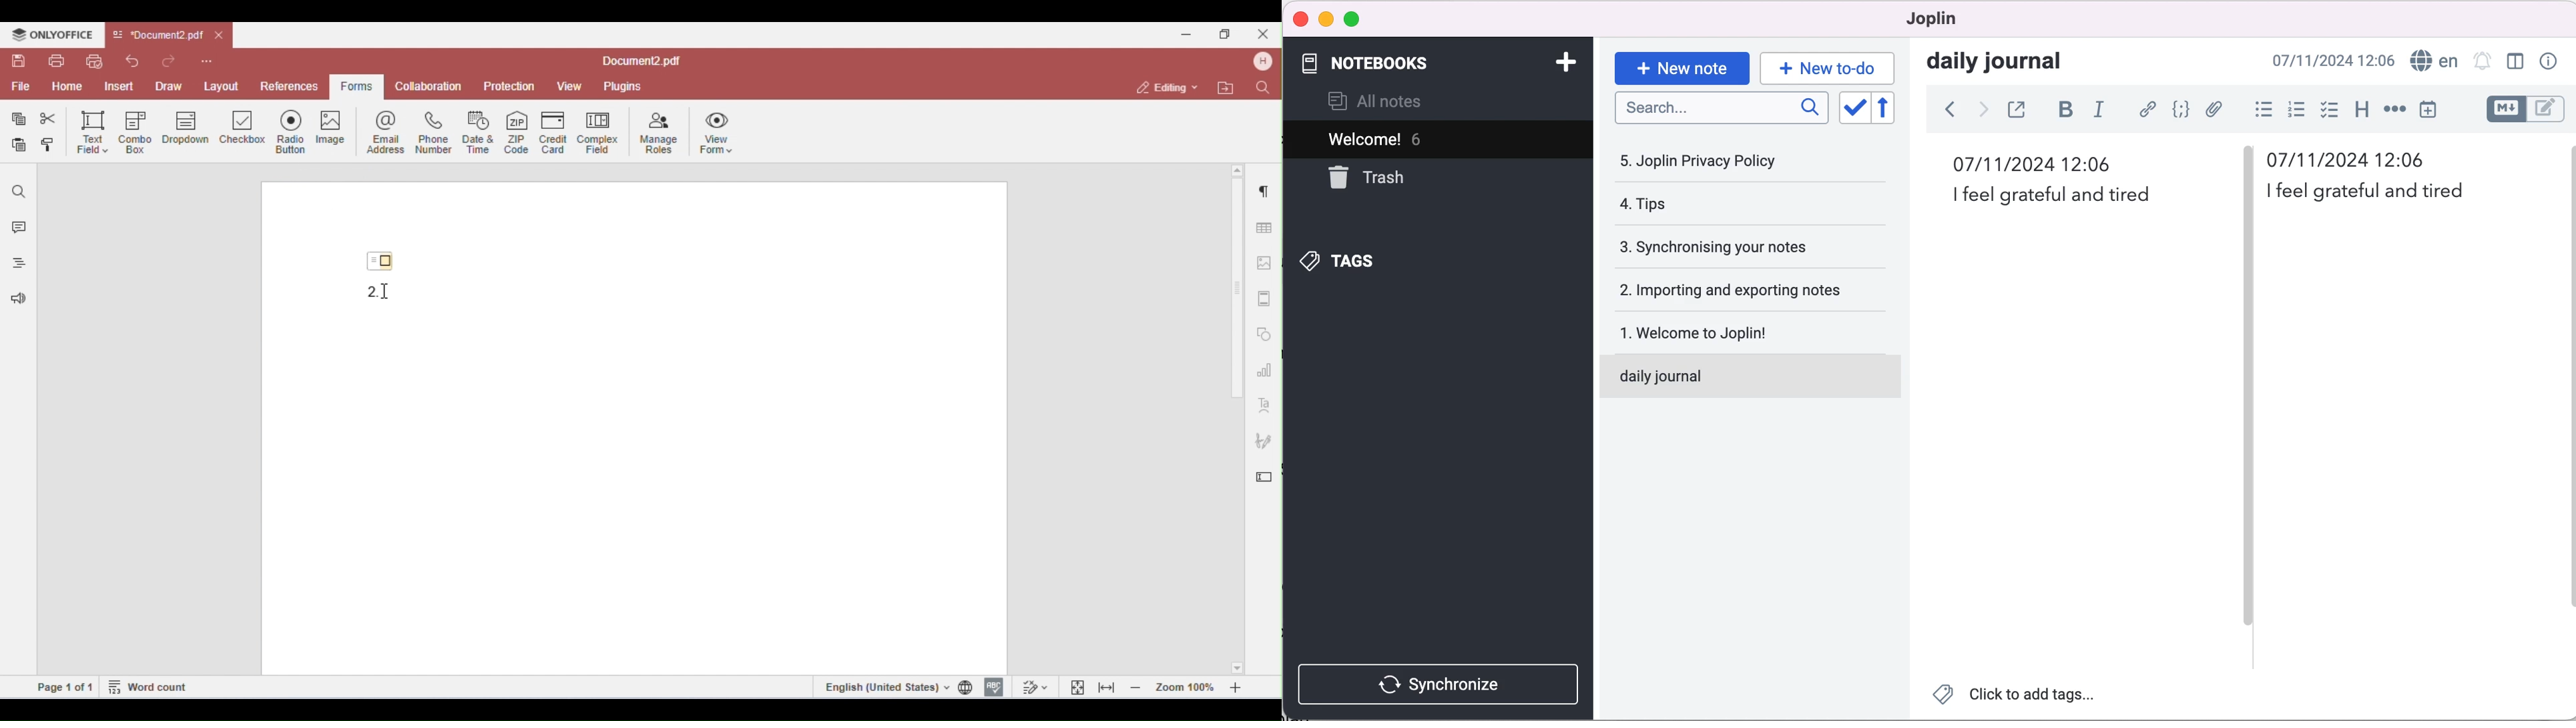 Image resolution: width=2576 pixels, height=728 pixels. Describe the element at coordinates (1889, 109) in the screenshot. I see `reverse sort order` at that location.